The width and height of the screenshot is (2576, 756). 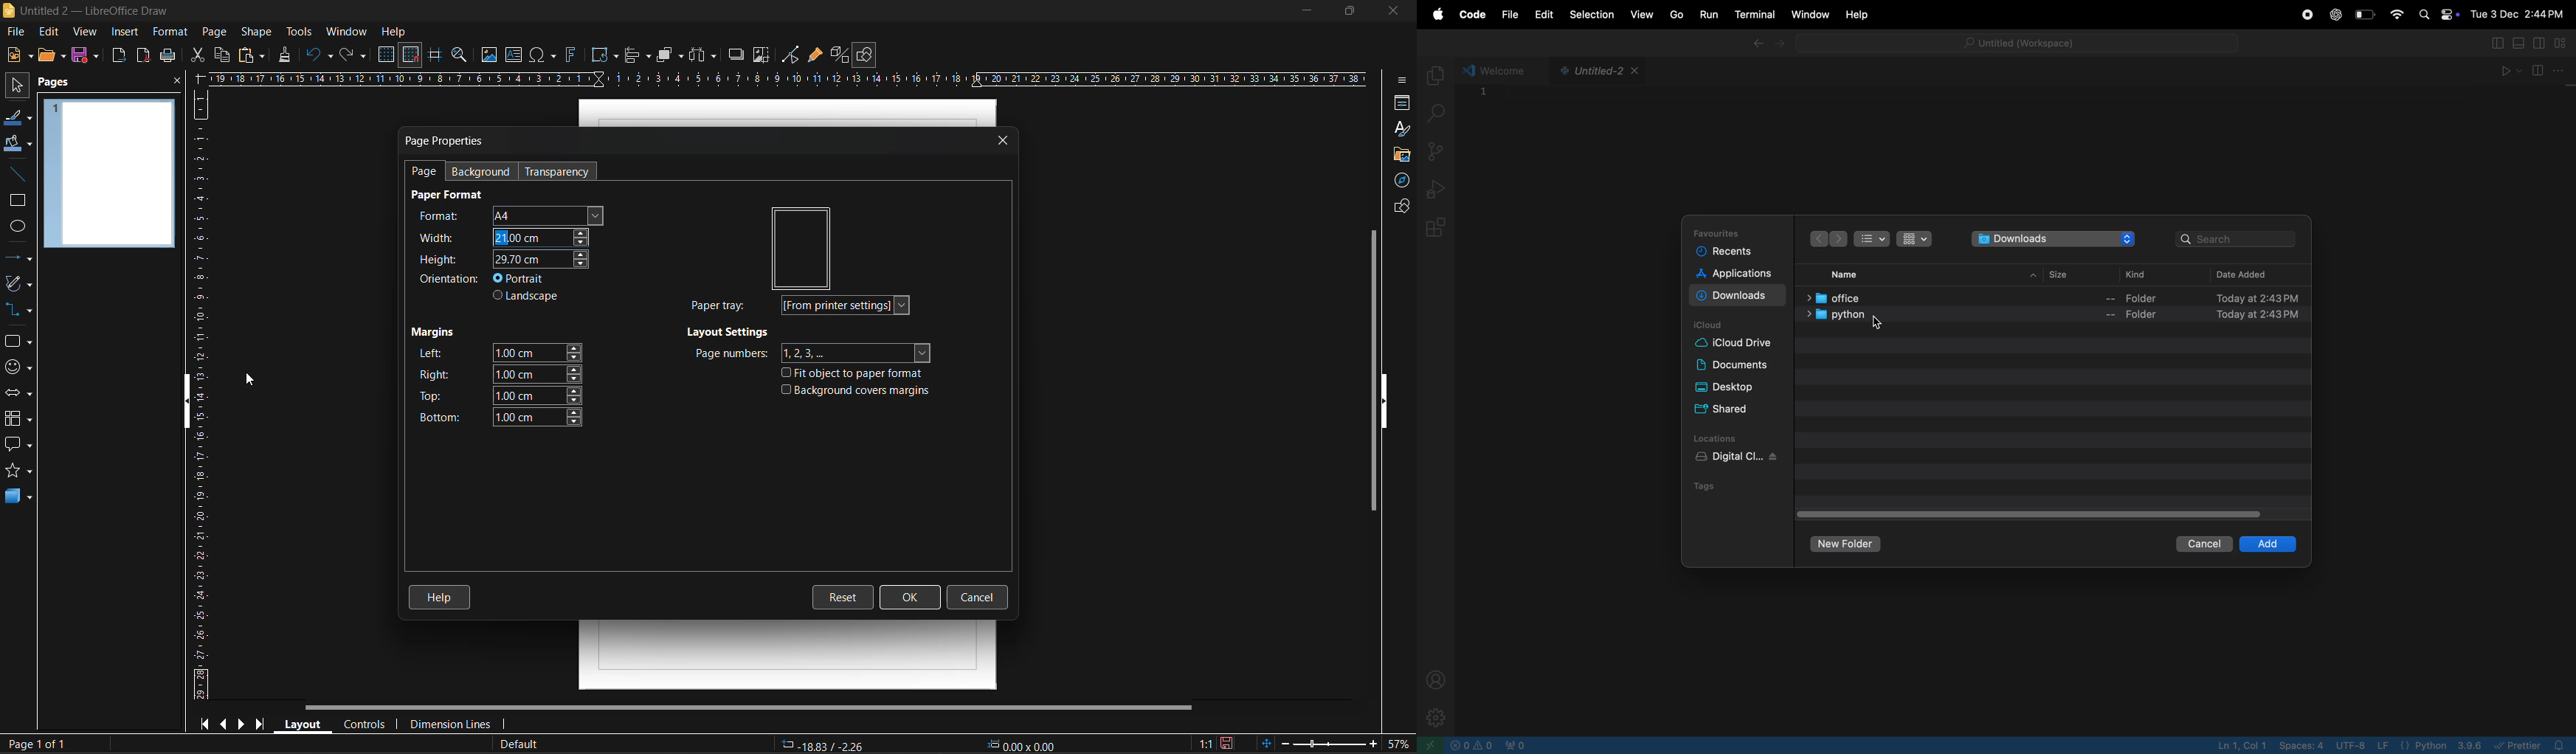 What do you see at coordinates (321, 57) in the screenshot?
I see `undo` at bounding box center [321, 57].